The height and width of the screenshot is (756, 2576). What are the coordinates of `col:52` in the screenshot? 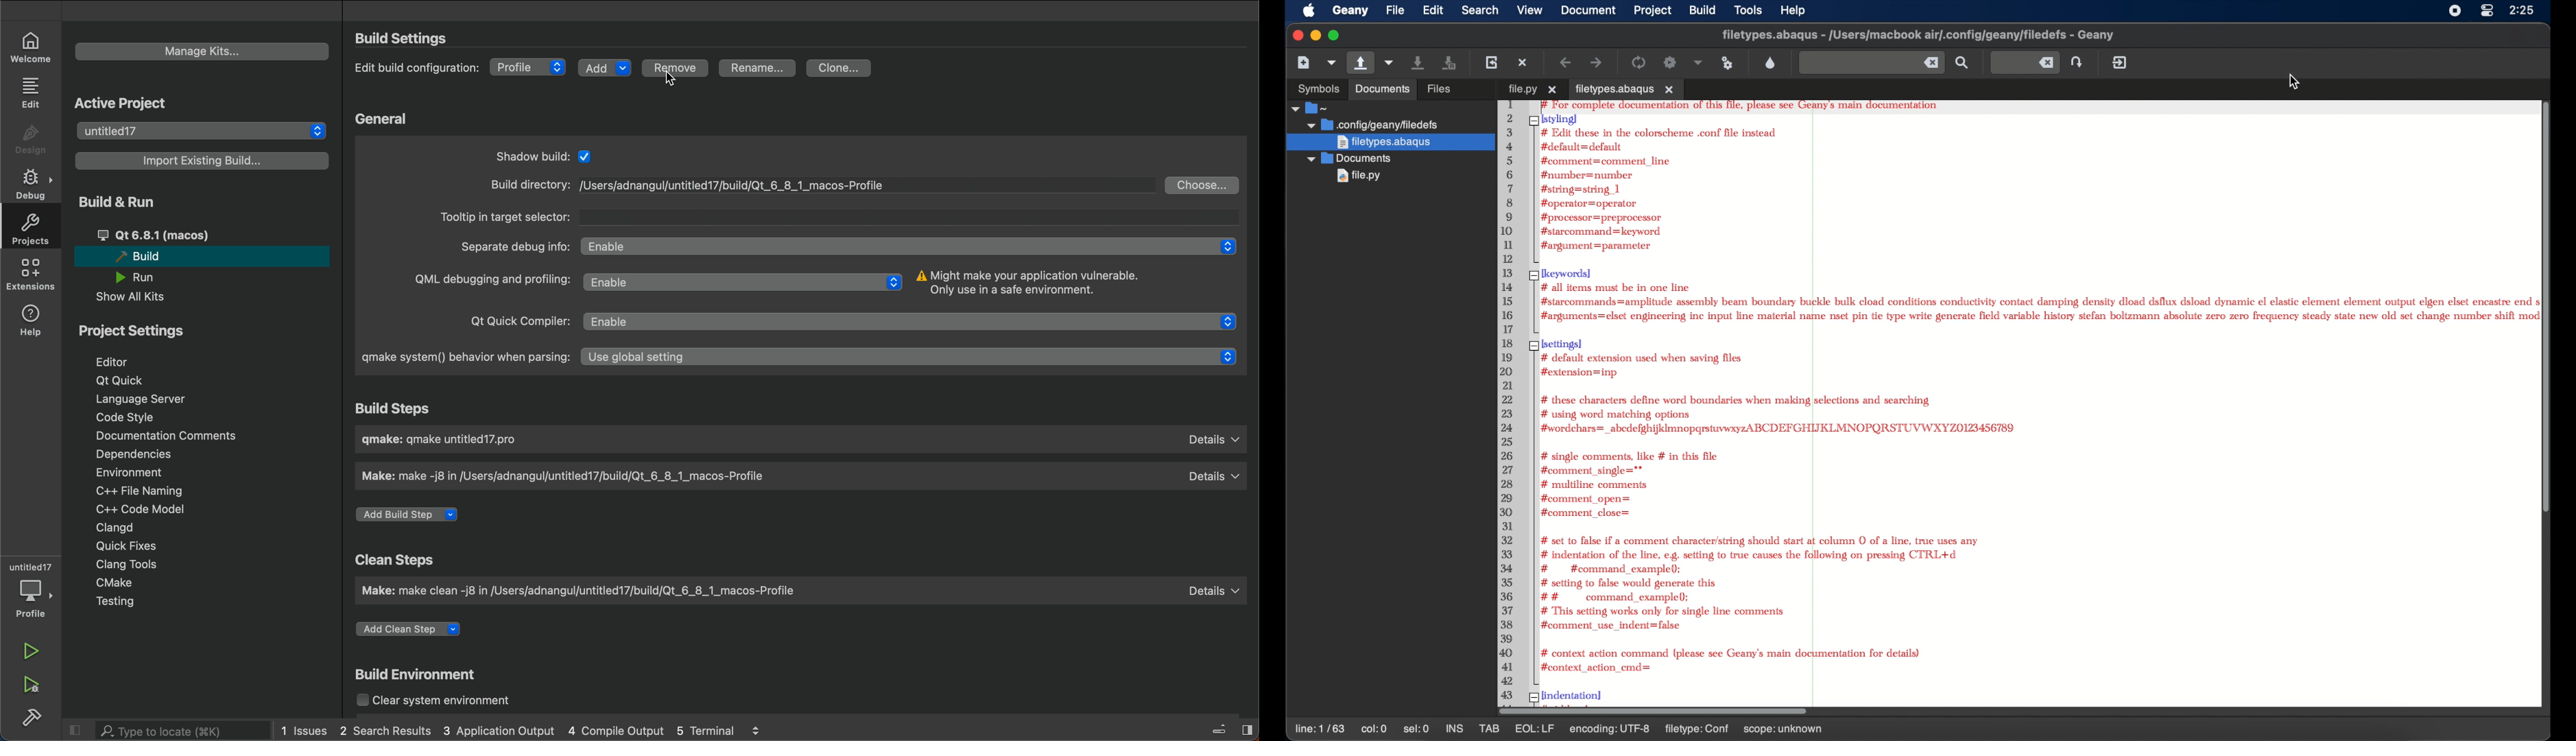 It's located at (1376, 730).